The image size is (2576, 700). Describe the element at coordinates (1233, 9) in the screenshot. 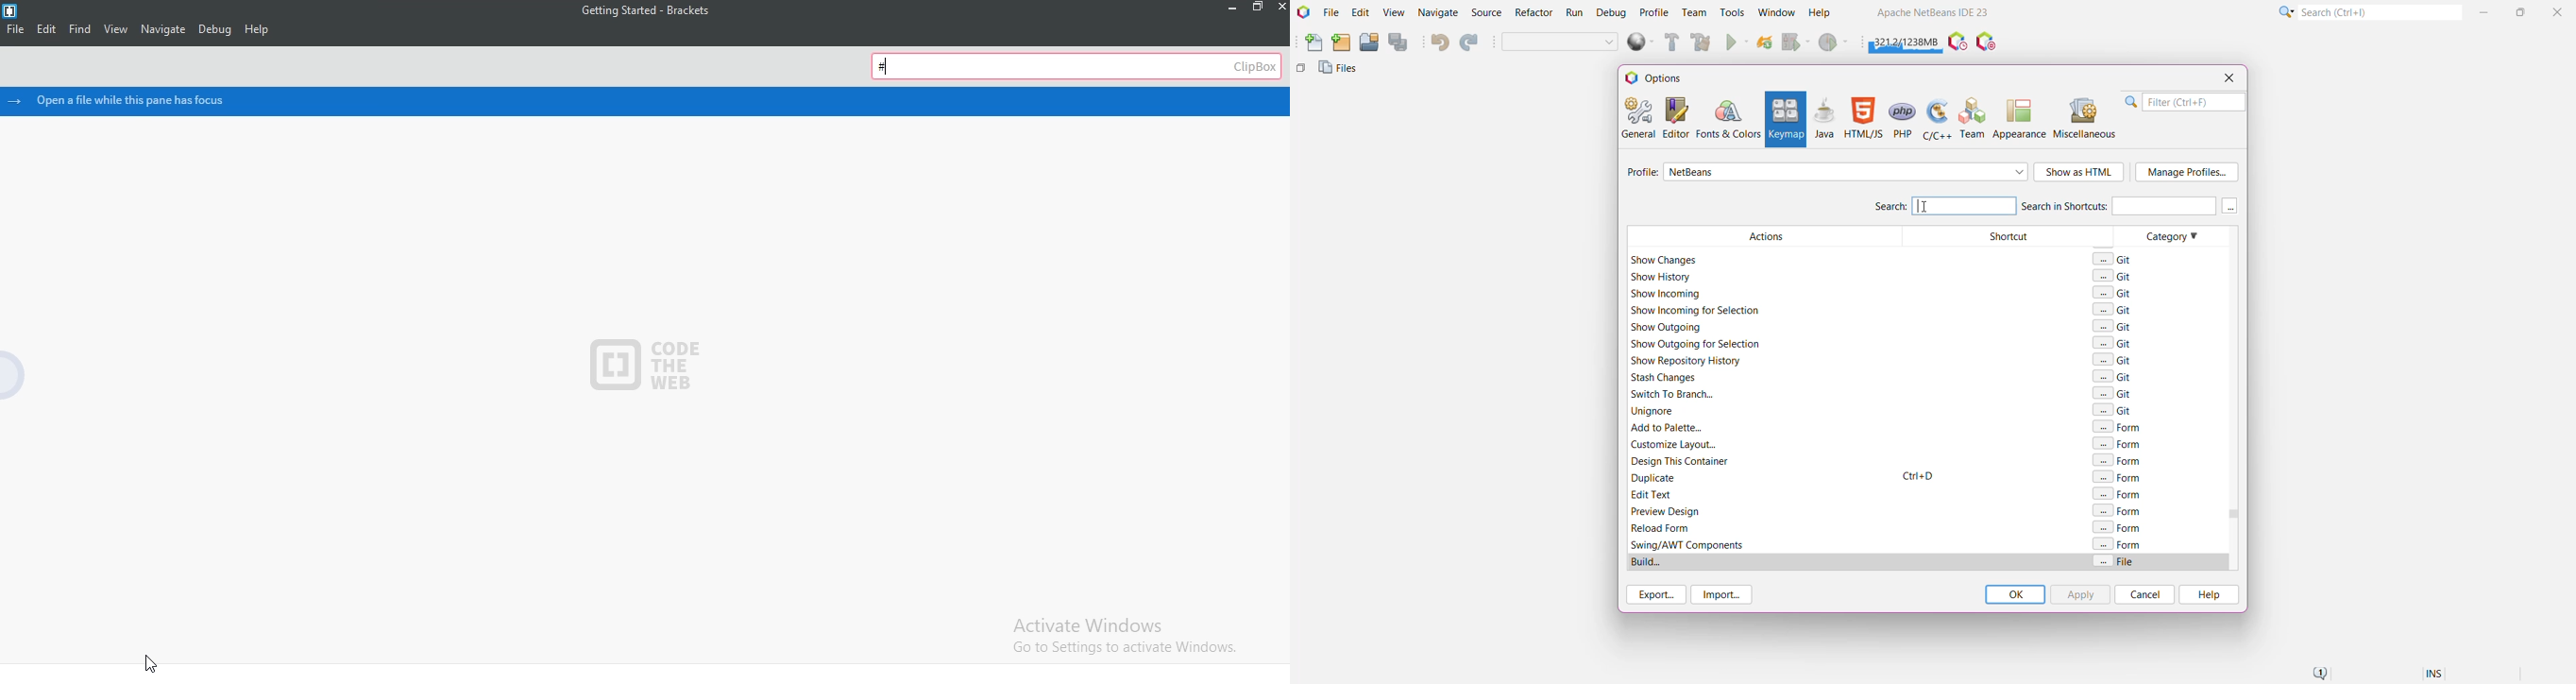

I see `minimise` at that location.